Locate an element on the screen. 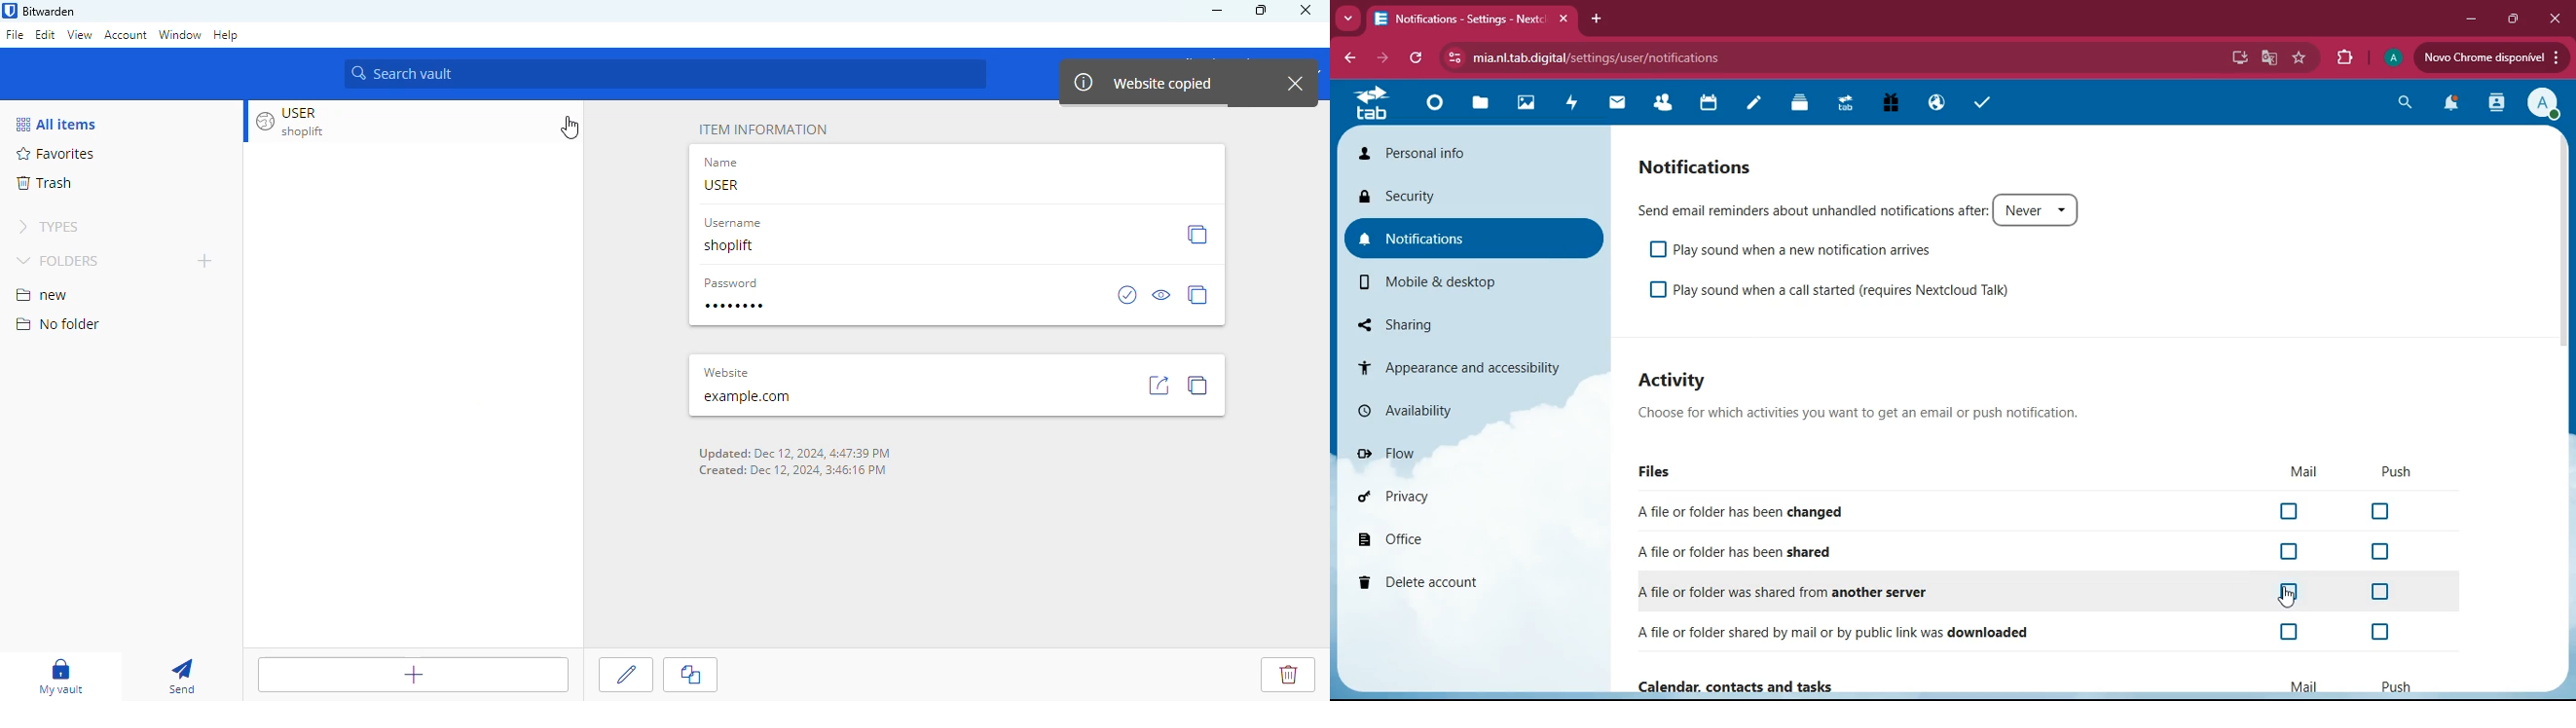  files is located at coordinates (1661, 473).